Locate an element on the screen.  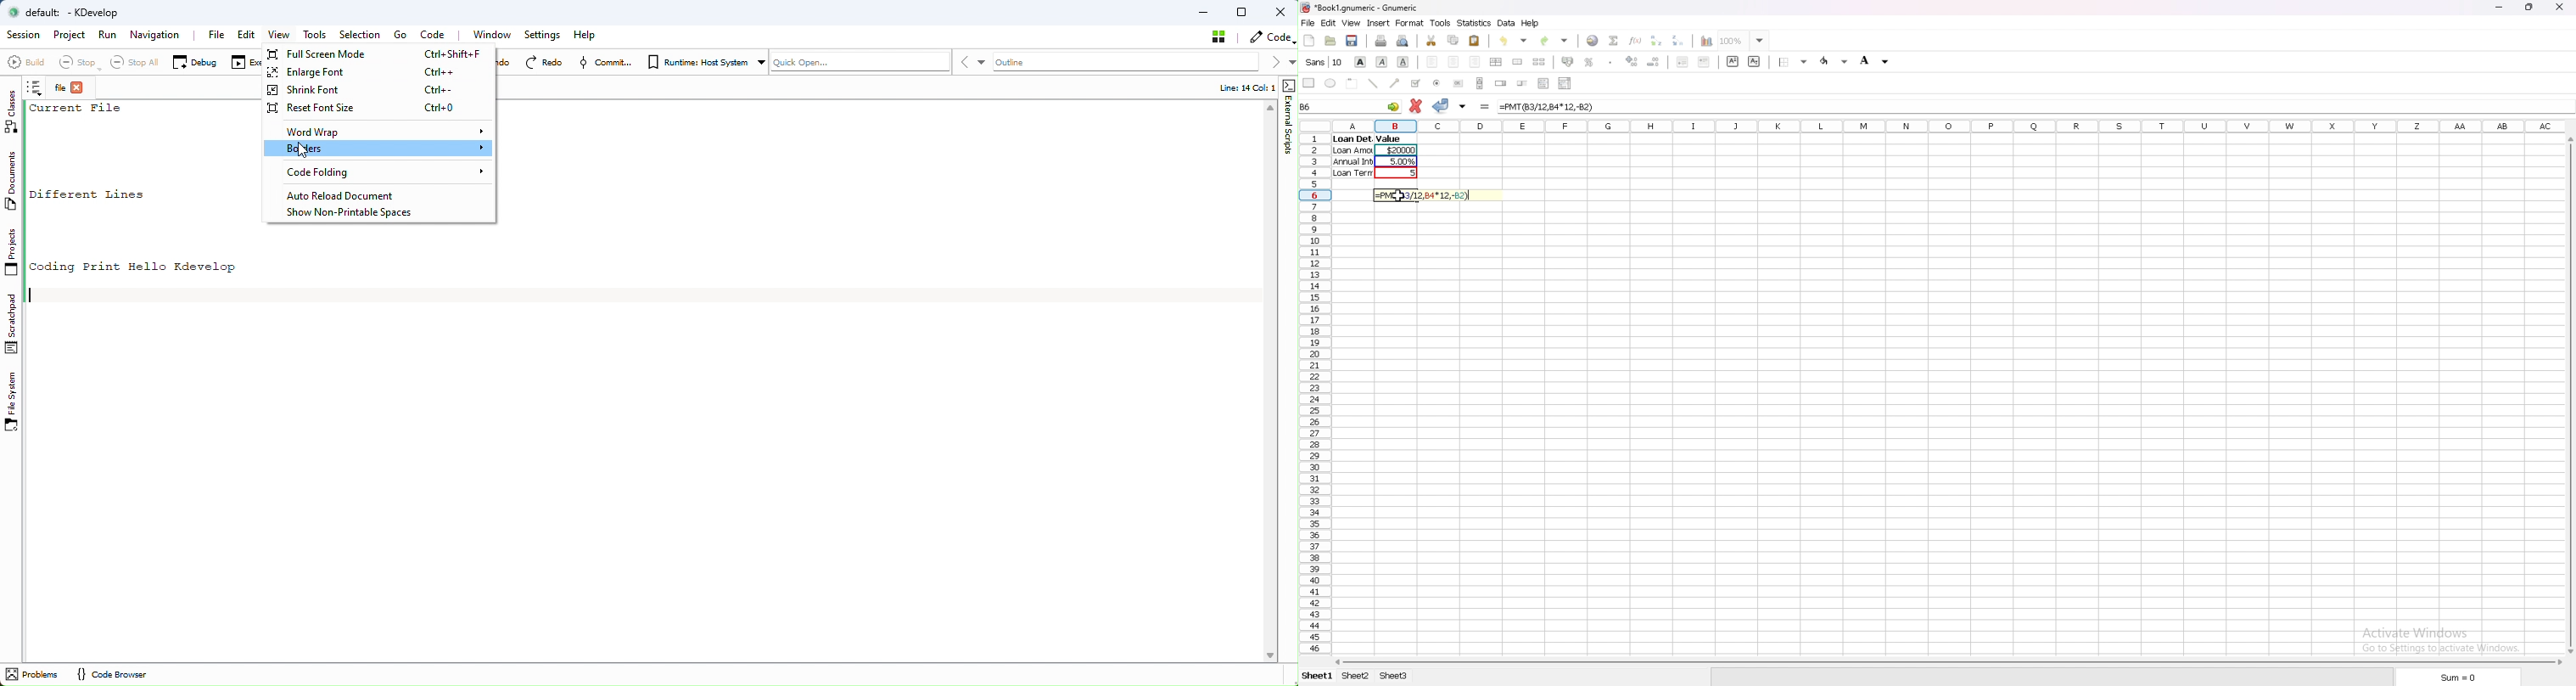
format is located at coordinates (1411, 23).